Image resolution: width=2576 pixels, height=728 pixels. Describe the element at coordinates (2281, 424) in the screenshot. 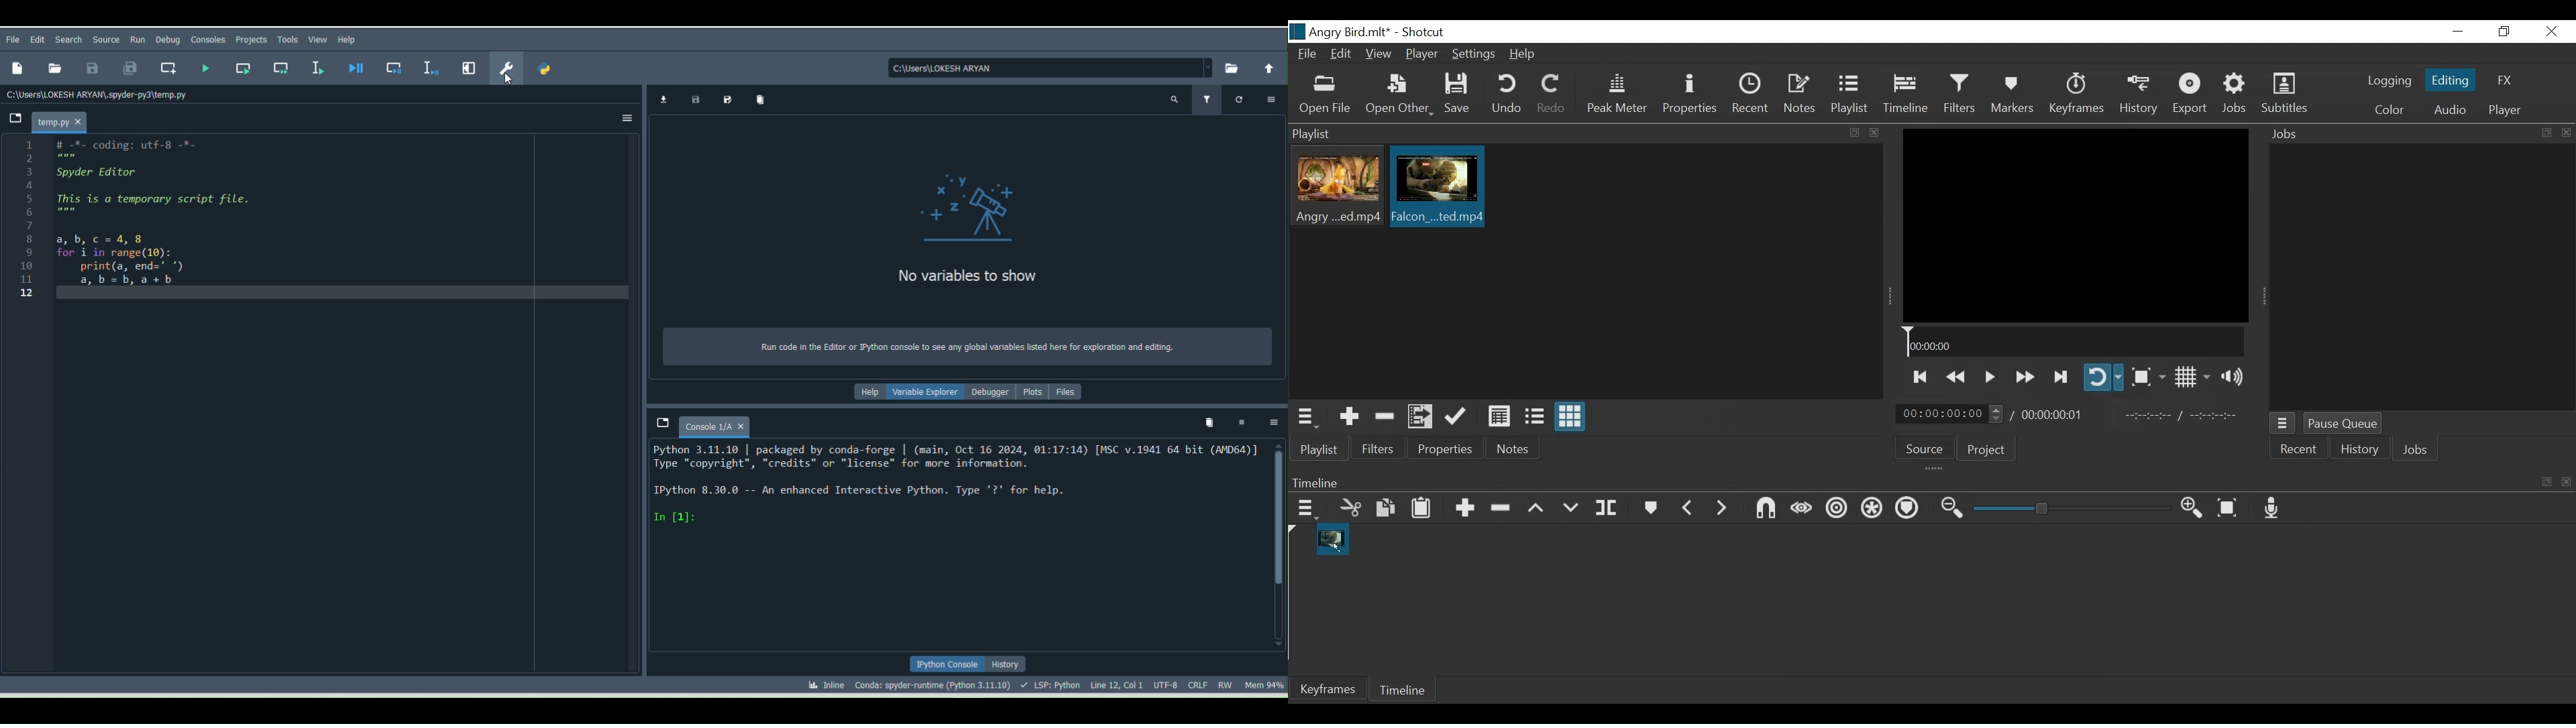

I see `Jobs Menu` at that location.